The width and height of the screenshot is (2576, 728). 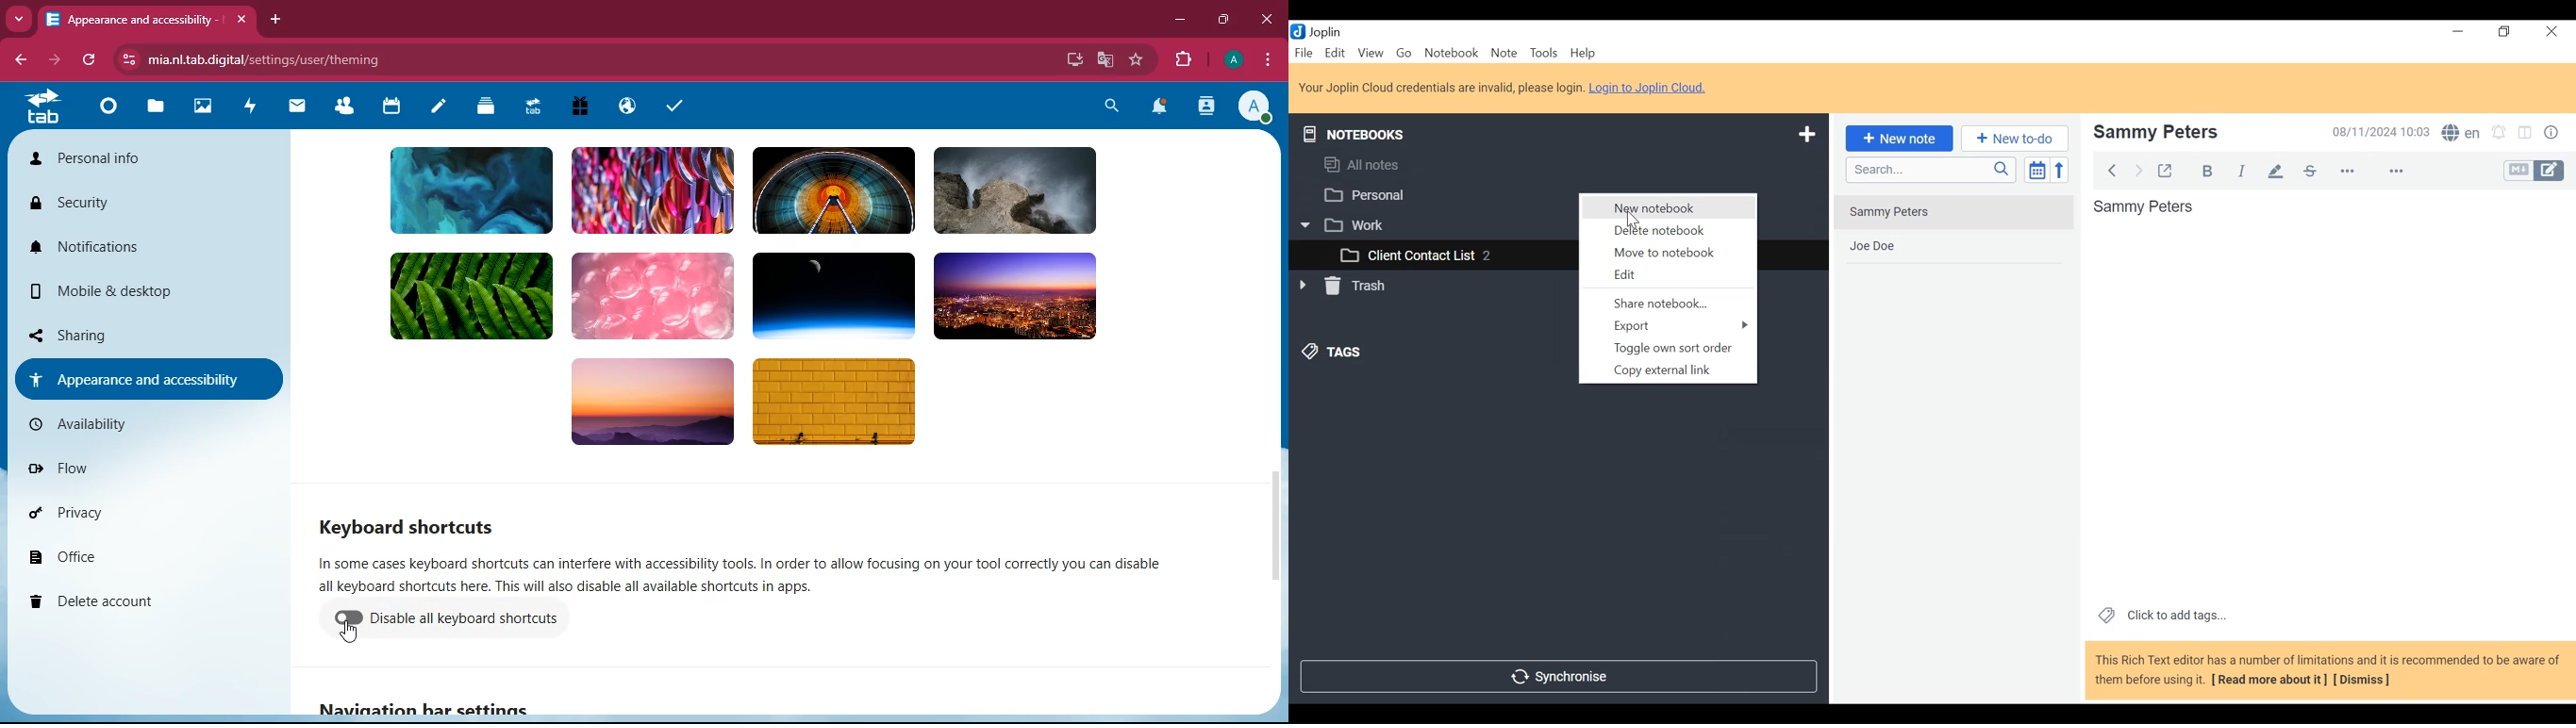 What do you see at coordinates (1352, 134) in the screenshot?
I see `Notebooks` at bounding box center [1352, 134].